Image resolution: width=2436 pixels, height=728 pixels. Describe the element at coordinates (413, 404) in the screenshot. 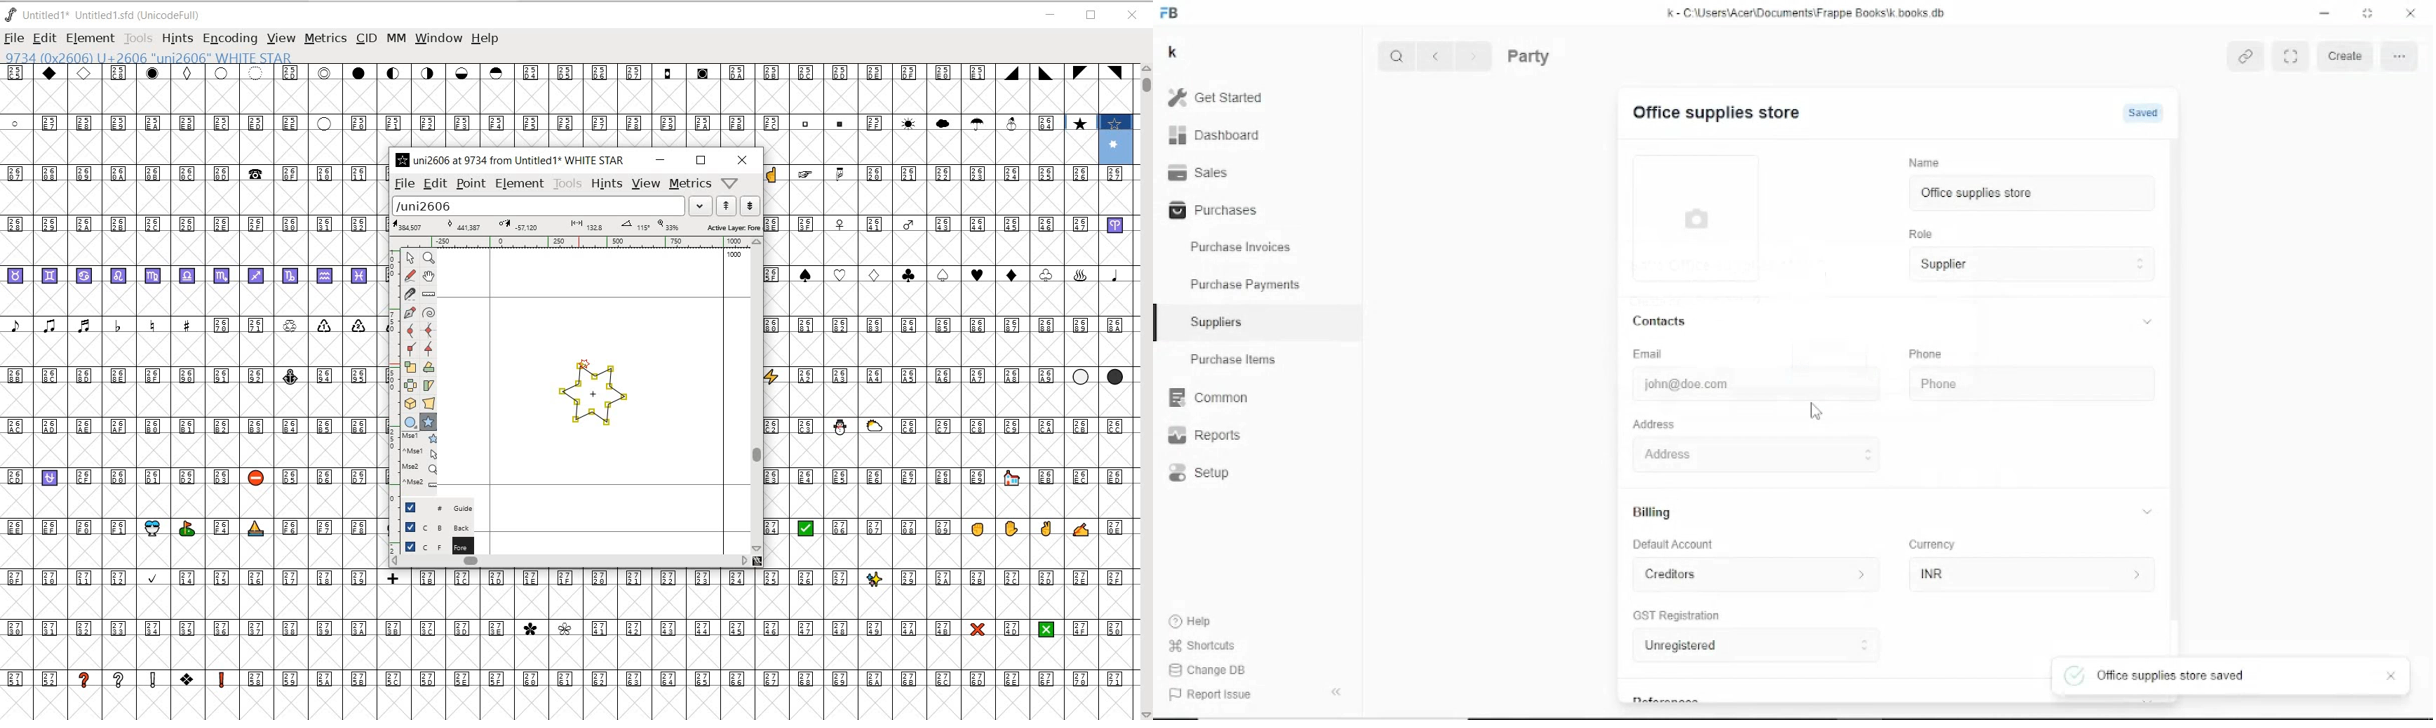

I see `ROTATE THE SELECTION IN 3D` at that location.